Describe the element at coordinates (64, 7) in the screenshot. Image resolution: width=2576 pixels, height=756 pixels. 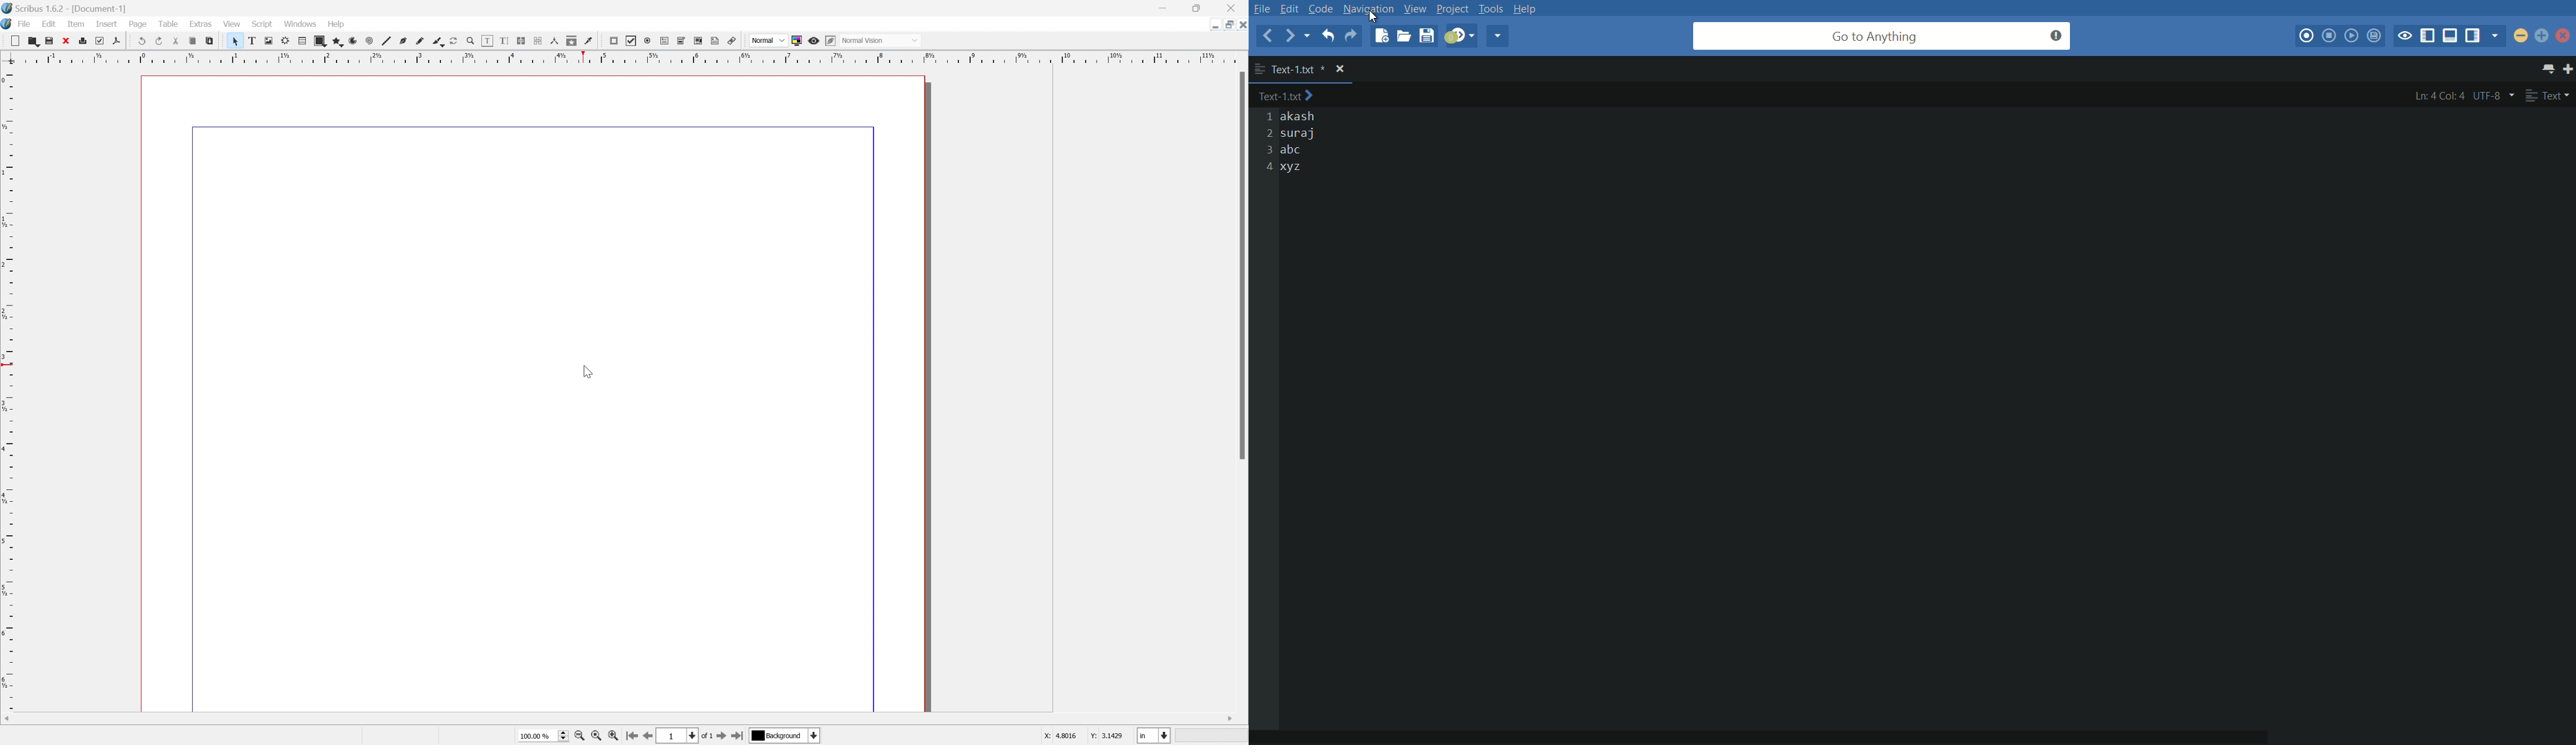
I see `scribus 1.6.2 - [document-1]` at that location.